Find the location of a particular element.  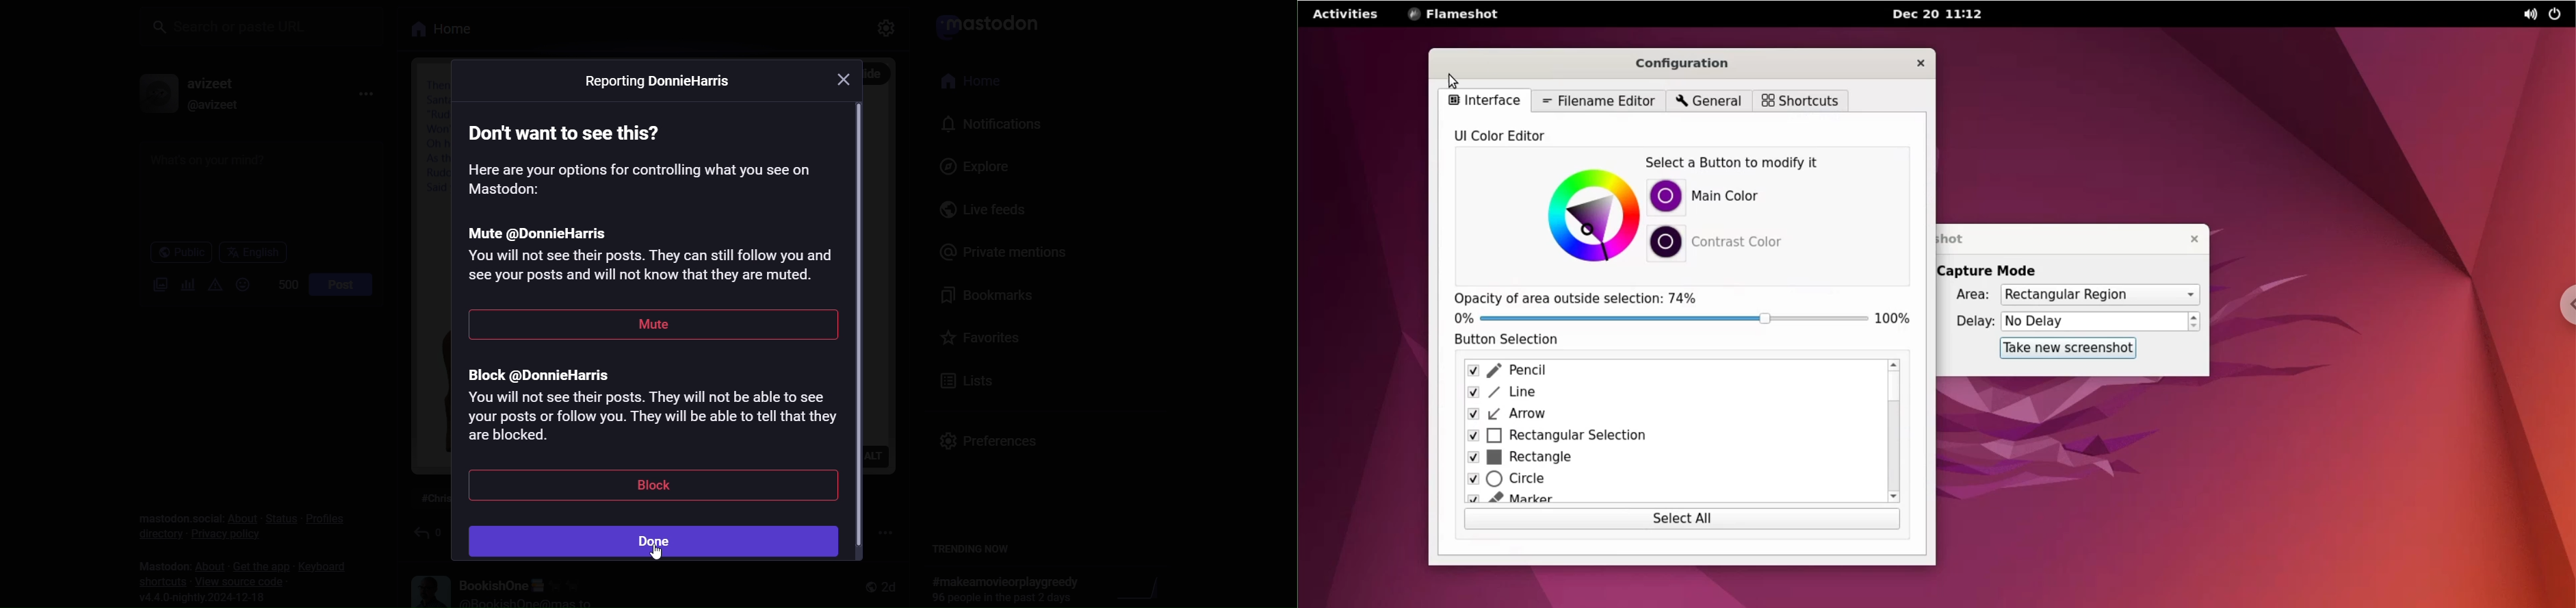

live feed is located at coordinates (972, 210).